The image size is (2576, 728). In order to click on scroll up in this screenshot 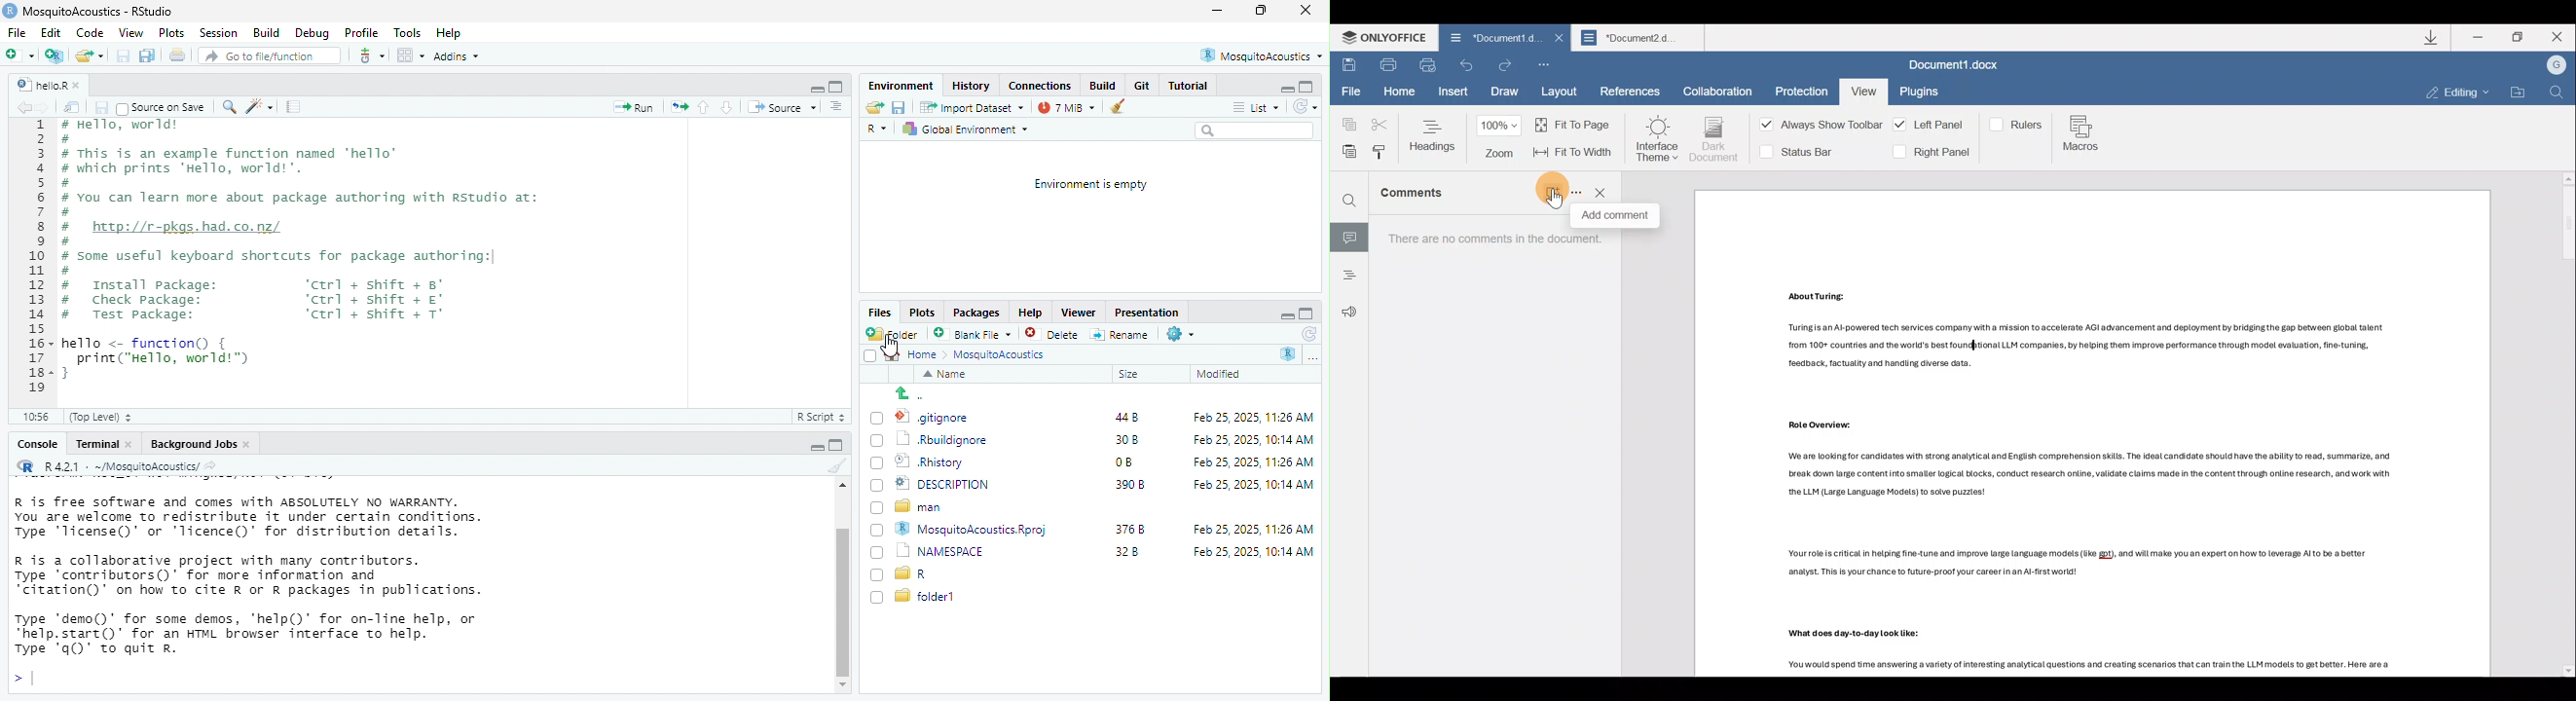, I will do `click(840, 487)`.